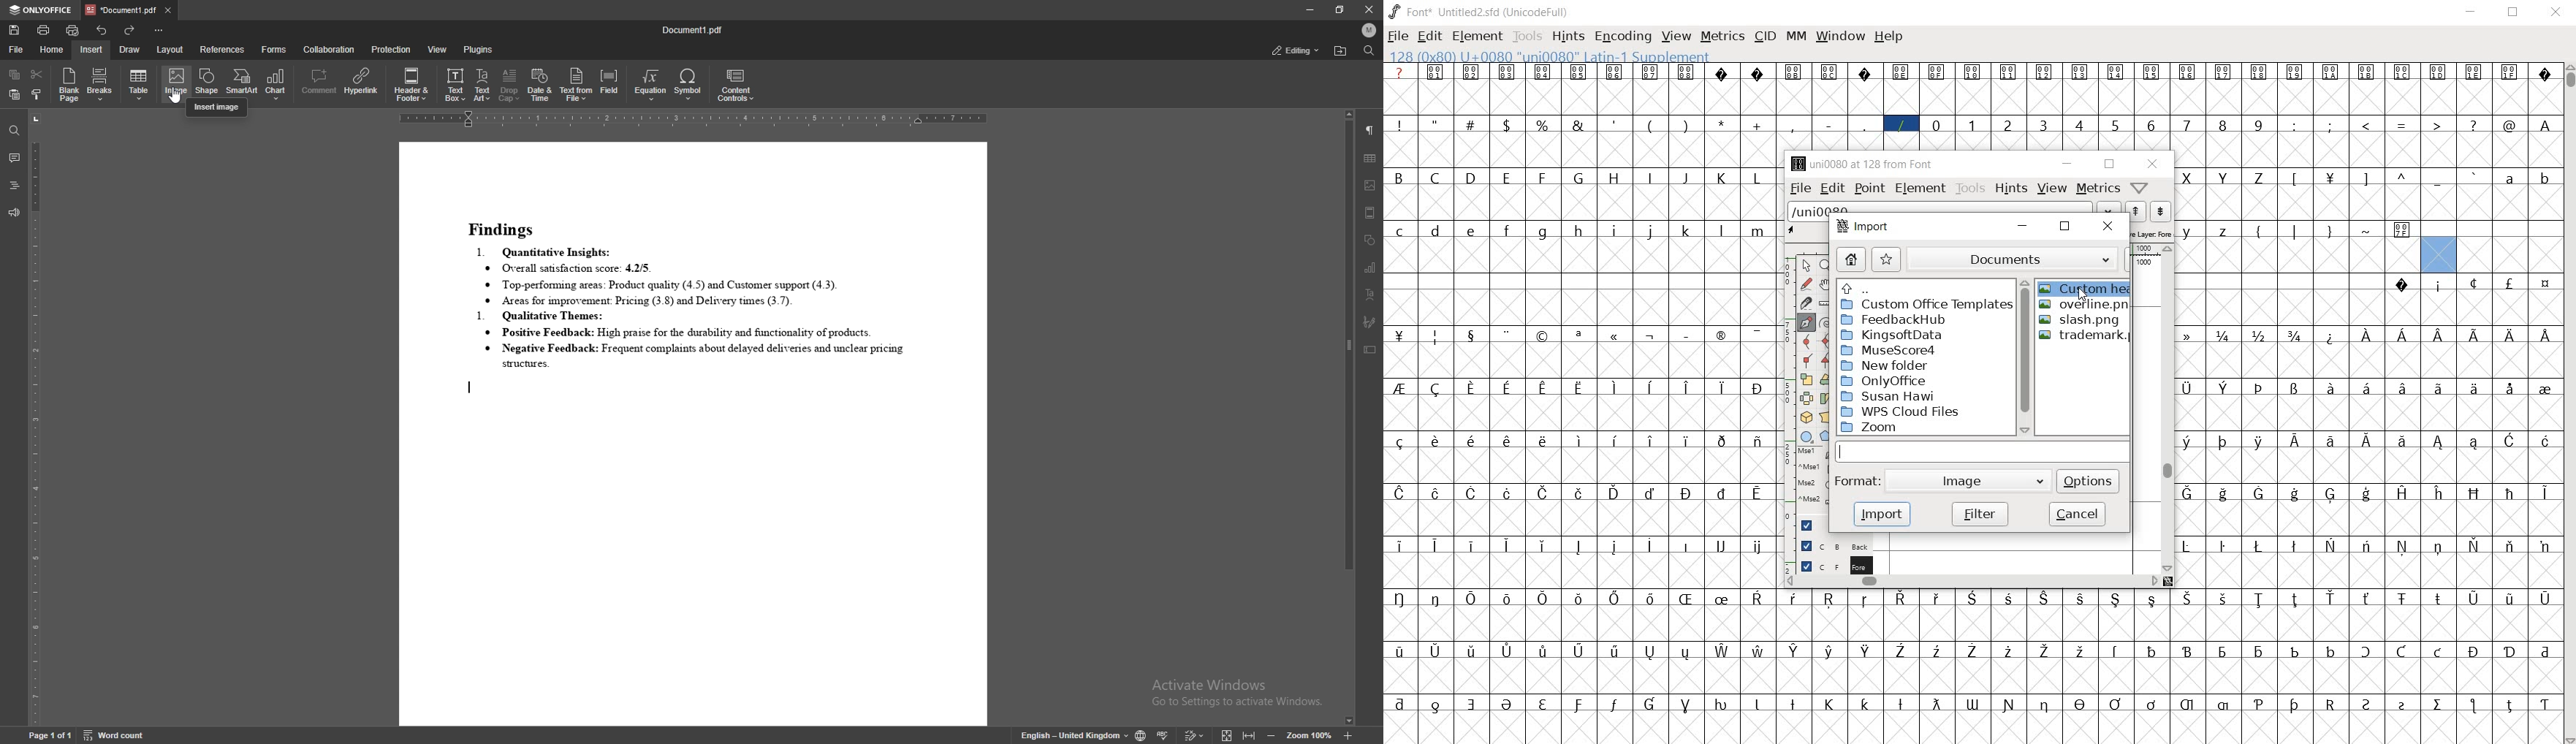  Describe the element at coordinates (1435, 123) in the screenshot. I see `glyph` at that location.